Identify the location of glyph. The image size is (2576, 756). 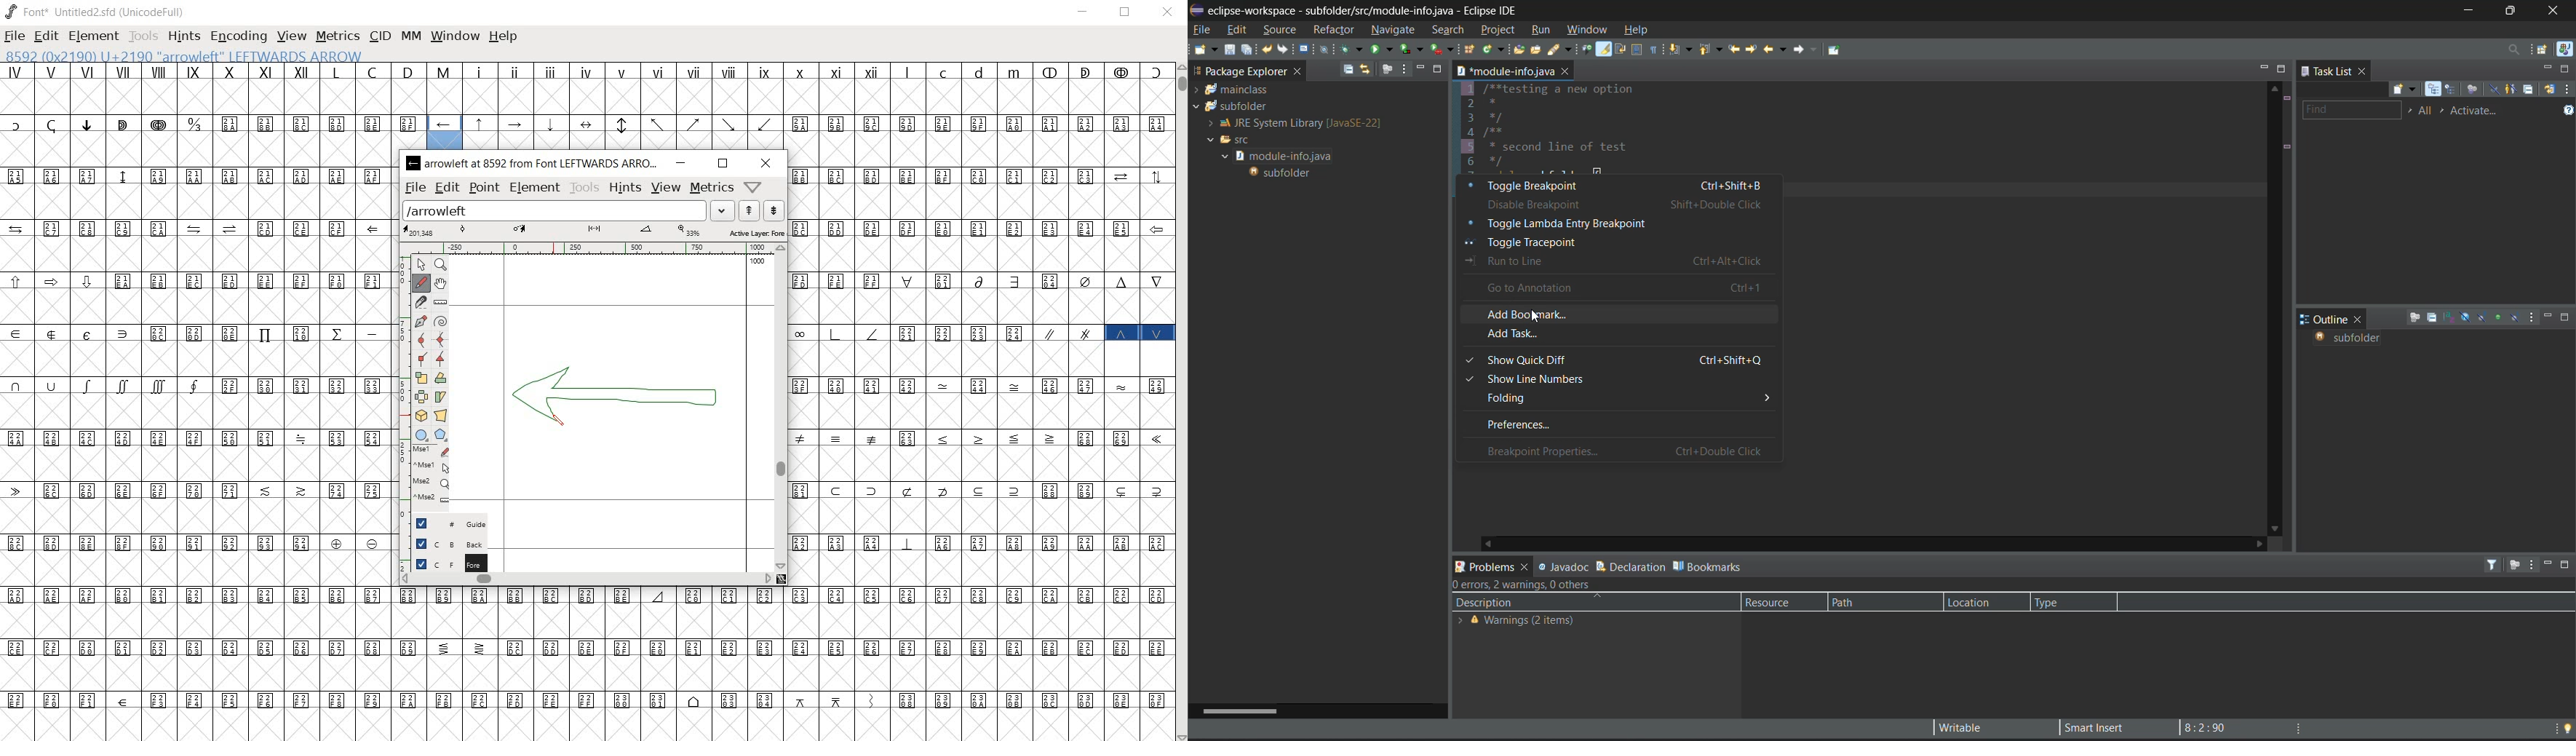
(588, 665).